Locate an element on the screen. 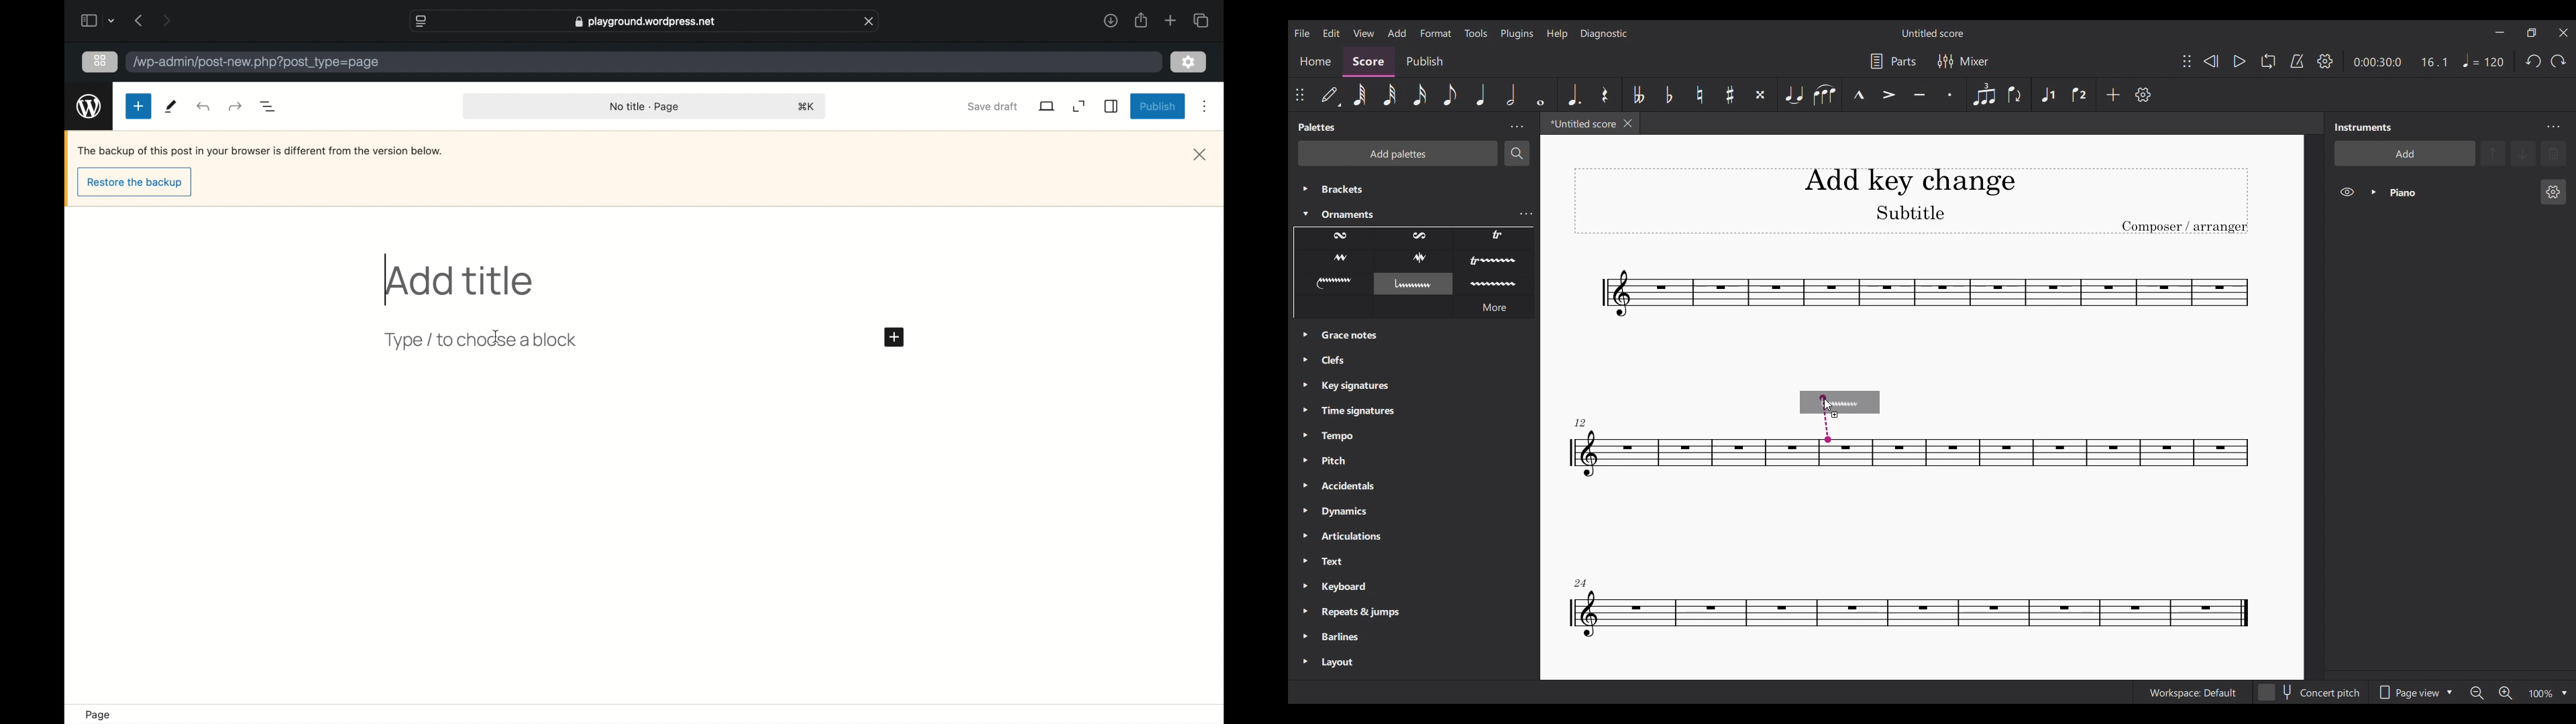 This screenshot has height=728, width=2576. Customize tools is located at coordinates (2144, 95).